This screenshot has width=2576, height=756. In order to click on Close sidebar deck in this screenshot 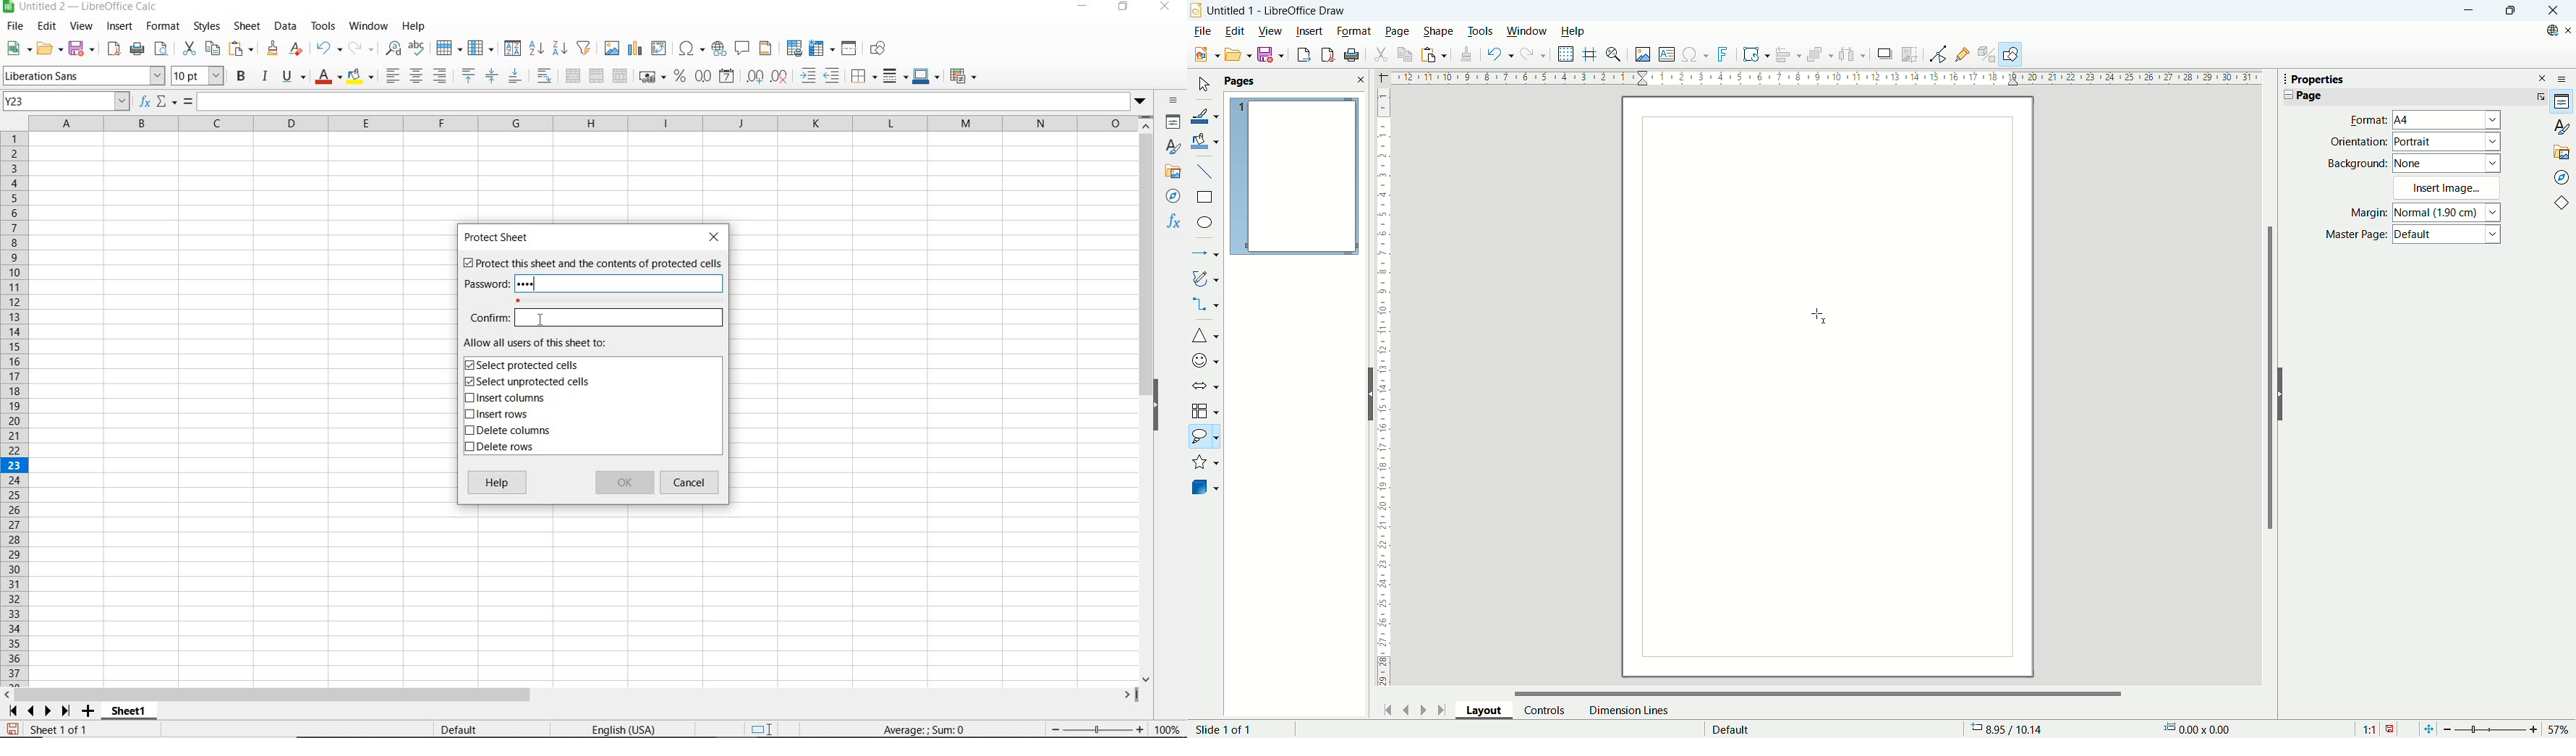, I will do `click(2543, 77)`.